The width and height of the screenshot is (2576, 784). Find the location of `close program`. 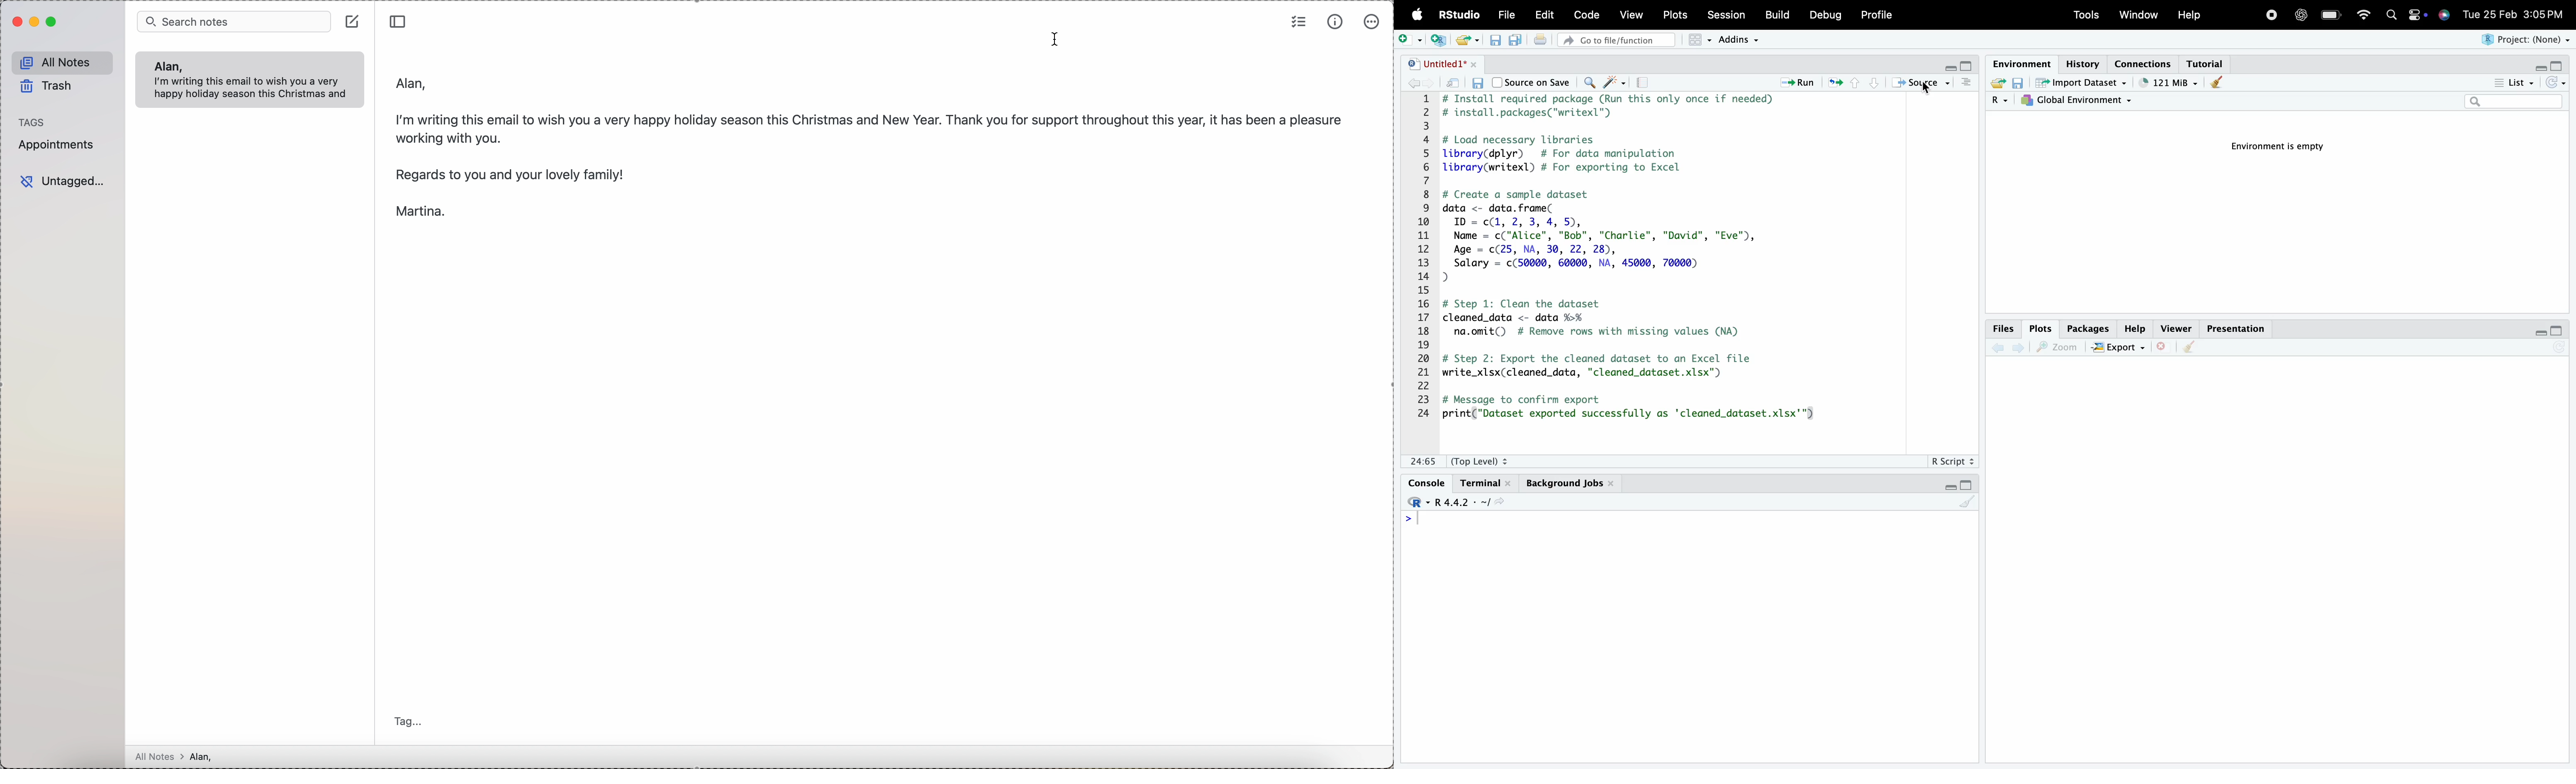

close program is located at coordinates (16, 22).